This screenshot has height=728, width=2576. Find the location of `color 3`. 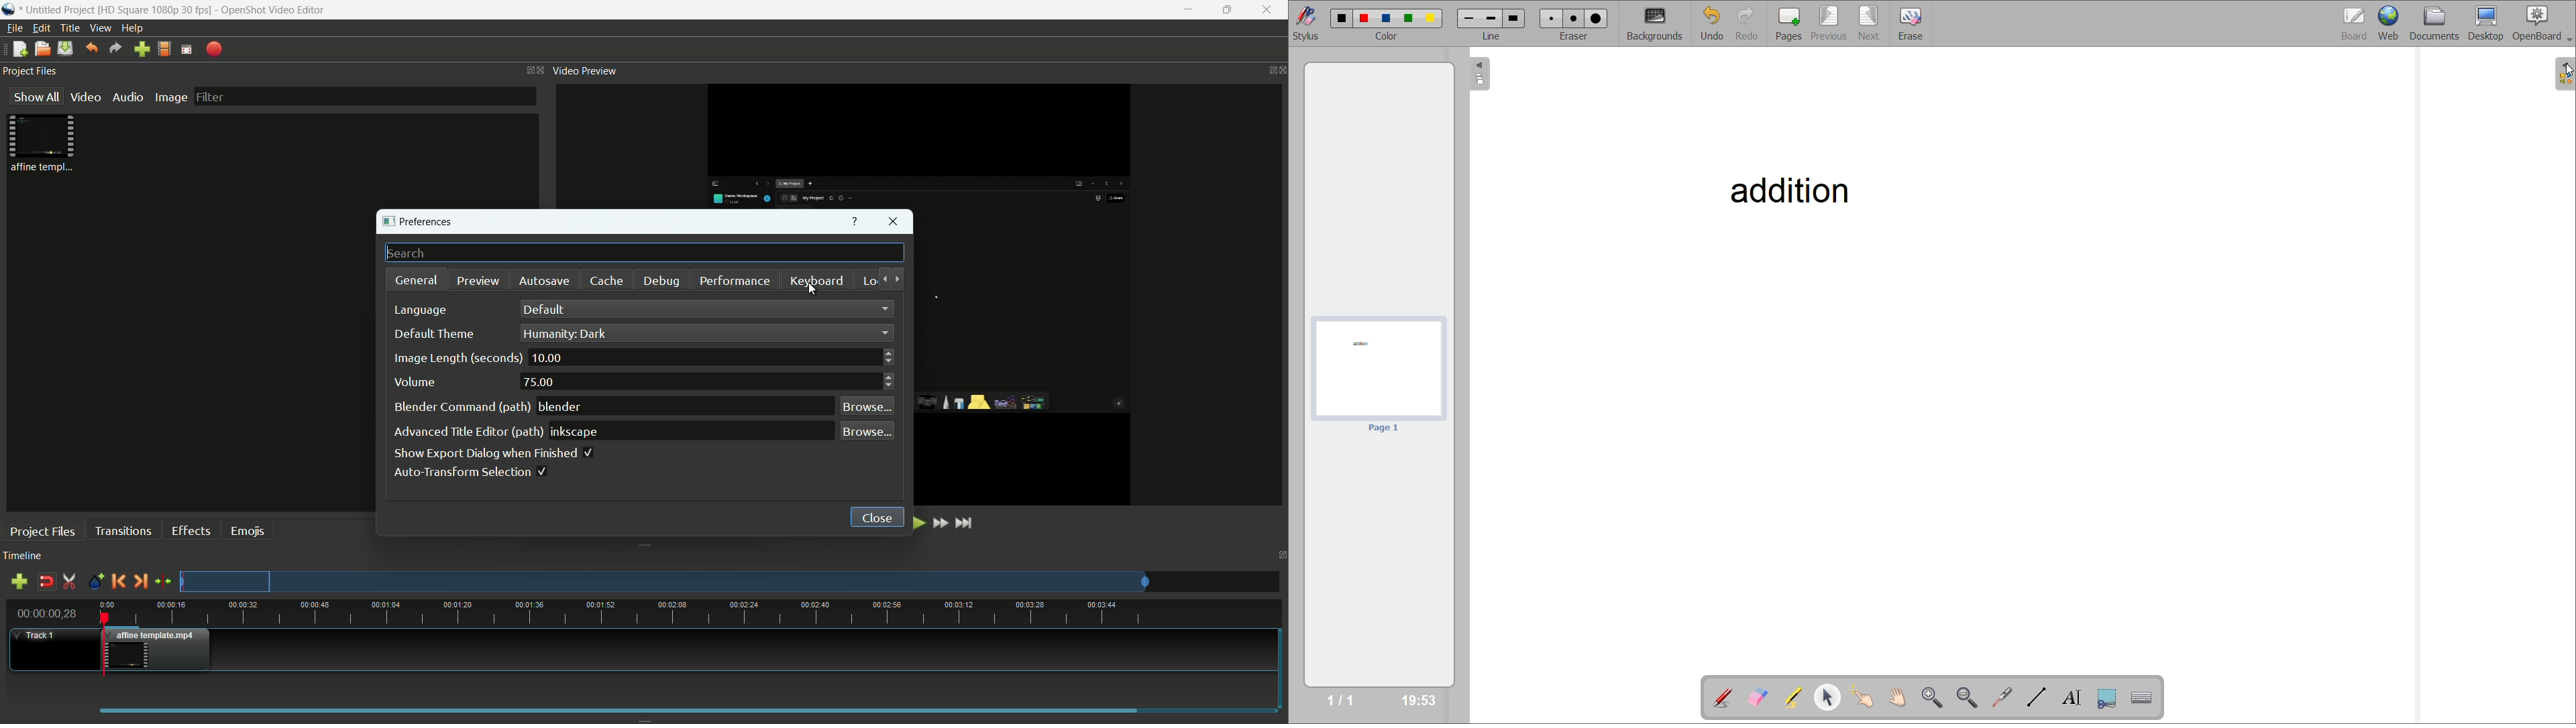

color 3 is located at coordinates (1387, 17).